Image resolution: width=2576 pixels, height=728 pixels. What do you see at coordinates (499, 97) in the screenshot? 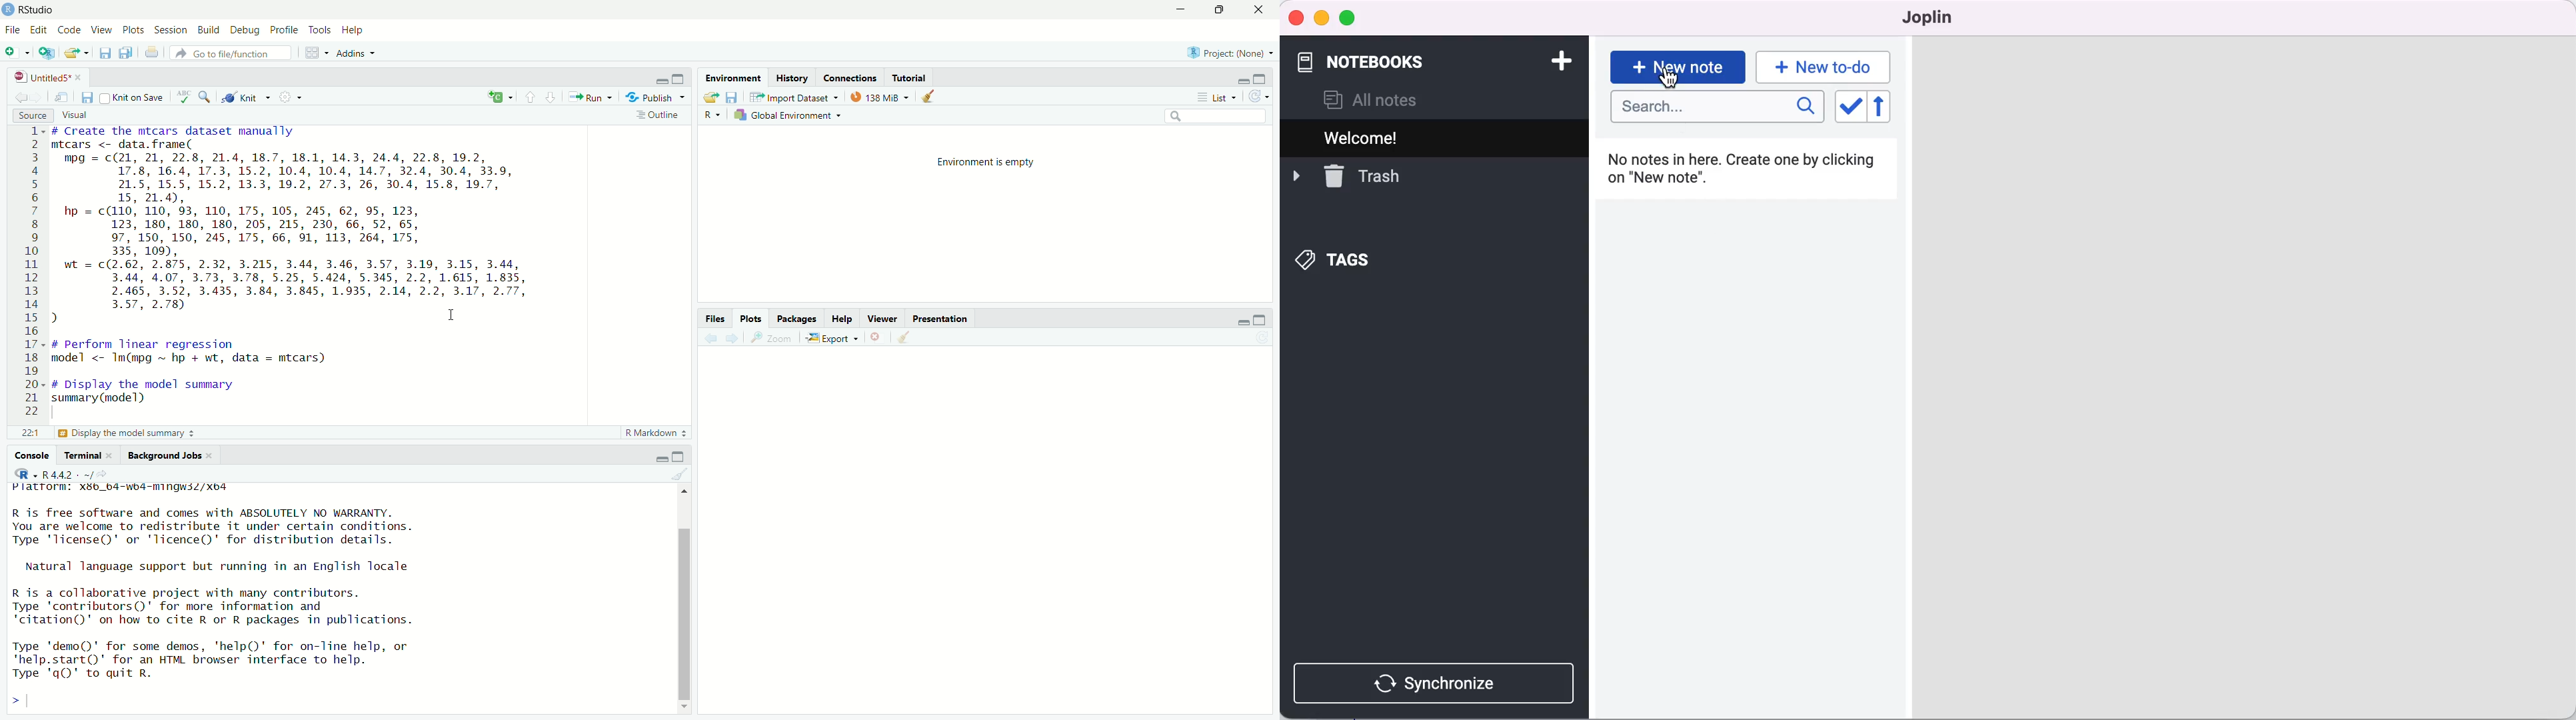
I see `insert new code chunk` at bounding box center [499, 97].